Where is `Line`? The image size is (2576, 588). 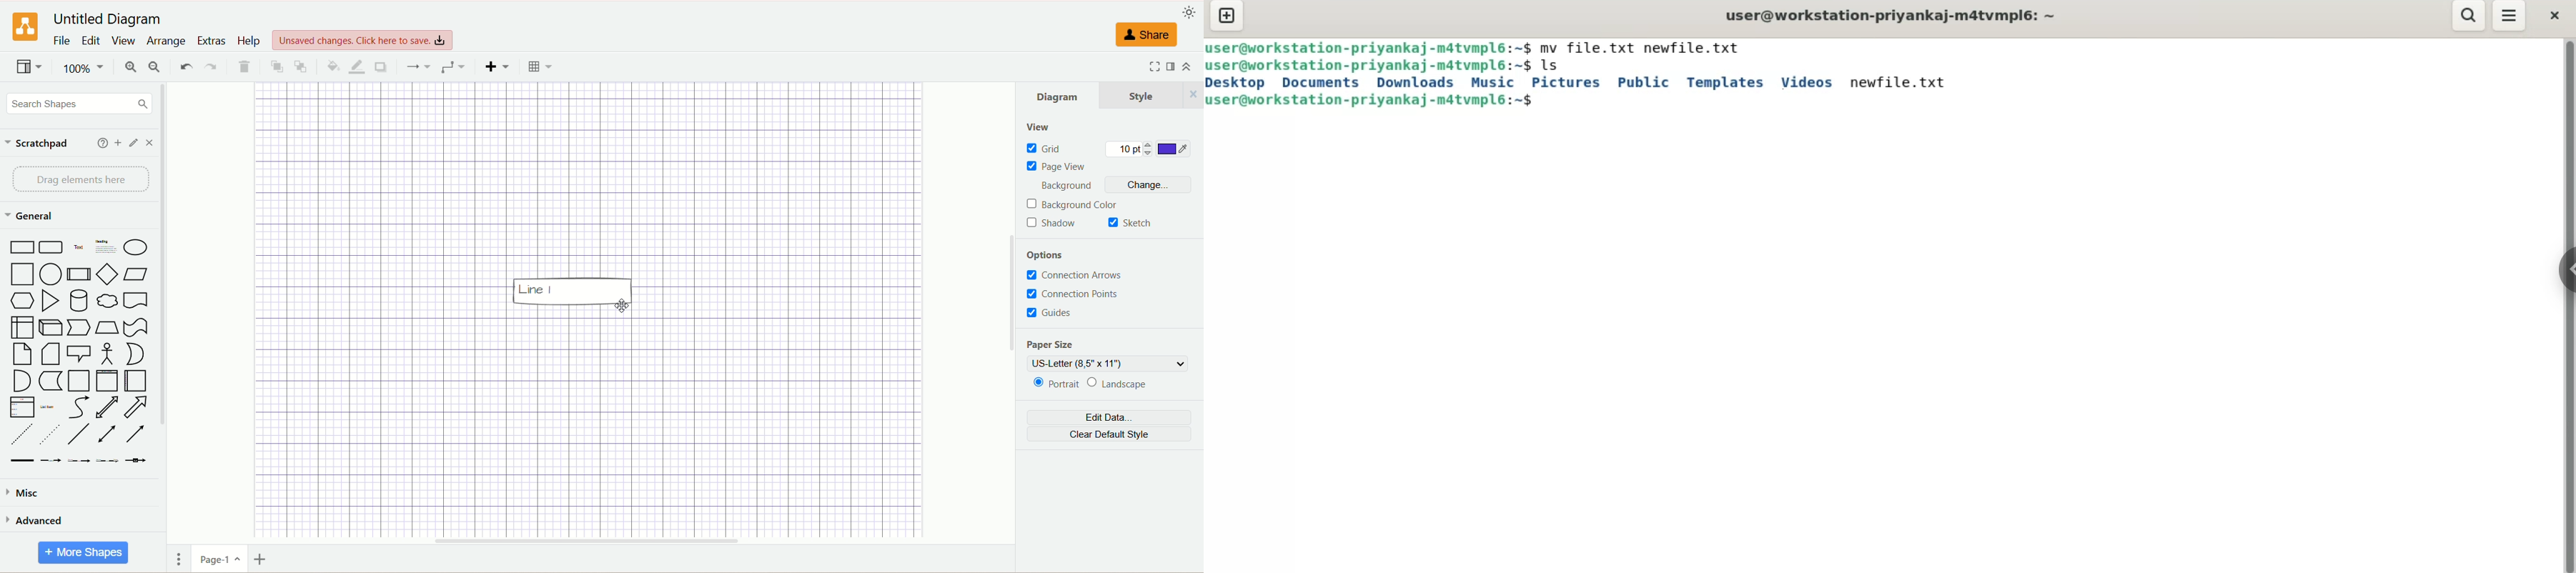
Line is located at coordinates (79, 435).